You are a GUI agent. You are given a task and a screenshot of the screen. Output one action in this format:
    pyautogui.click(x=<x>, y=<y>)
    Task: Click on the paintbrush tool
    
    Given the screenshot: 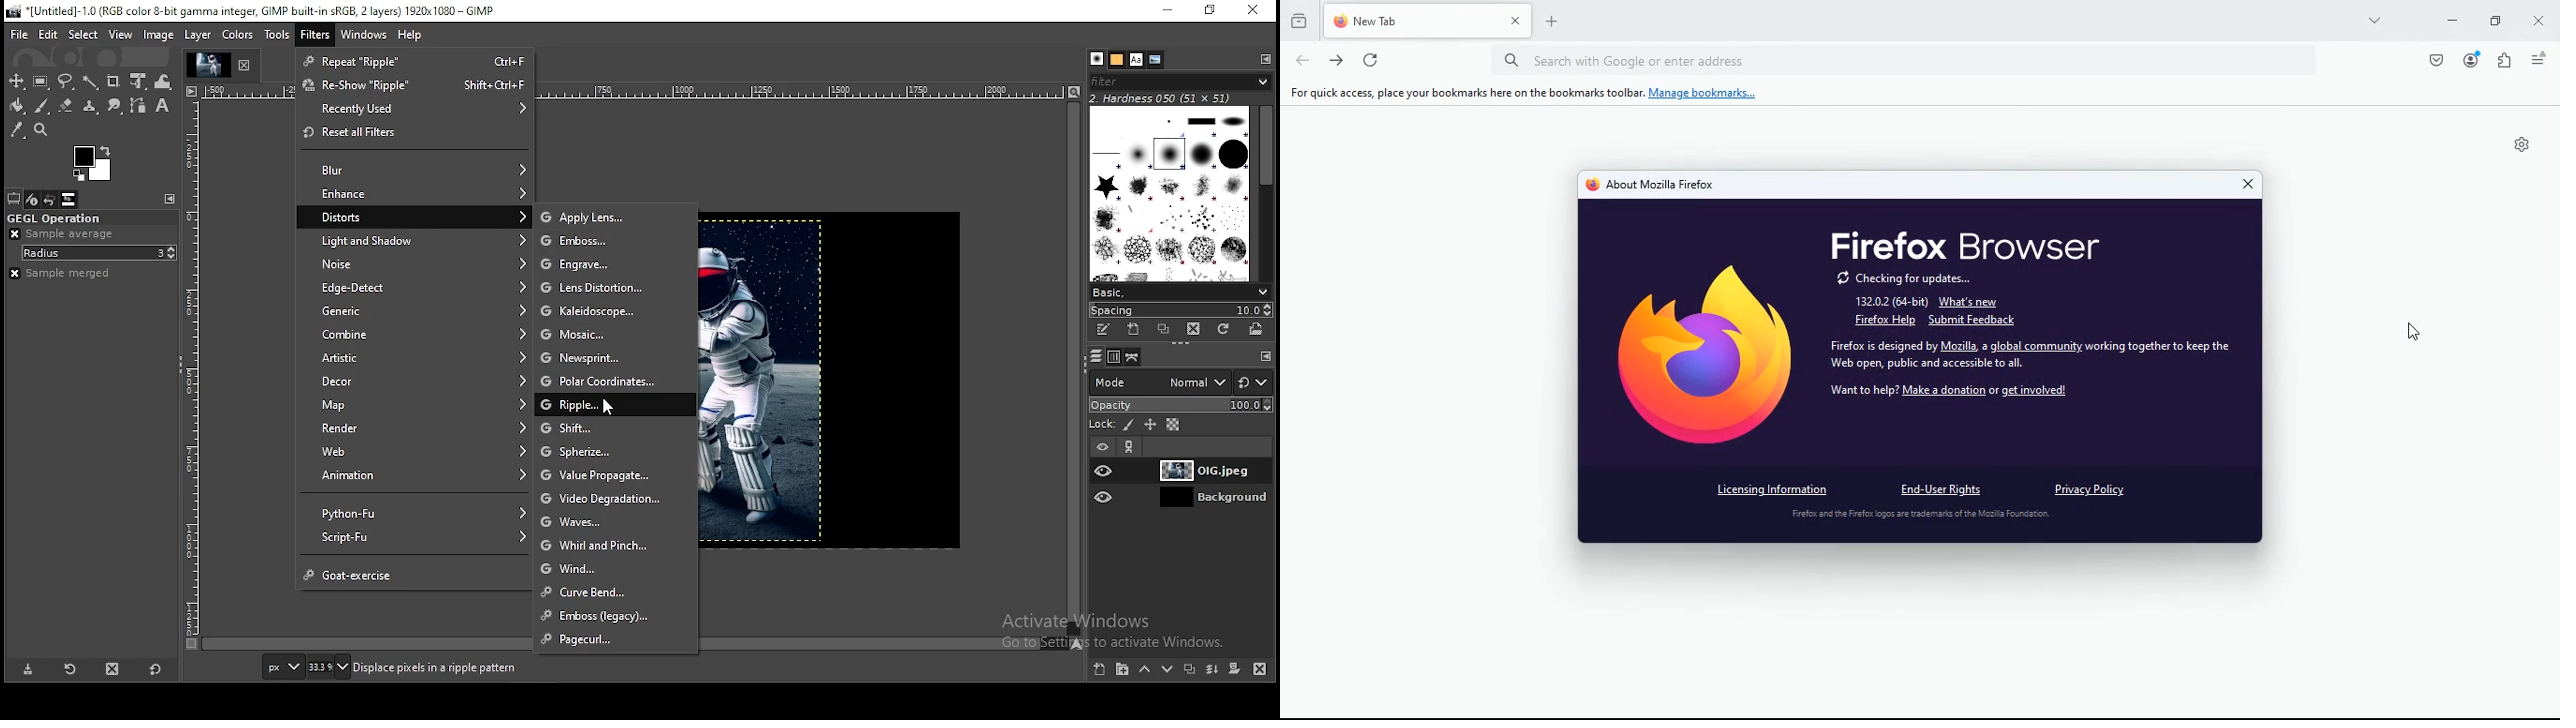 What is the action you would take?
    pyautogui.click(x=42, y=106)
    